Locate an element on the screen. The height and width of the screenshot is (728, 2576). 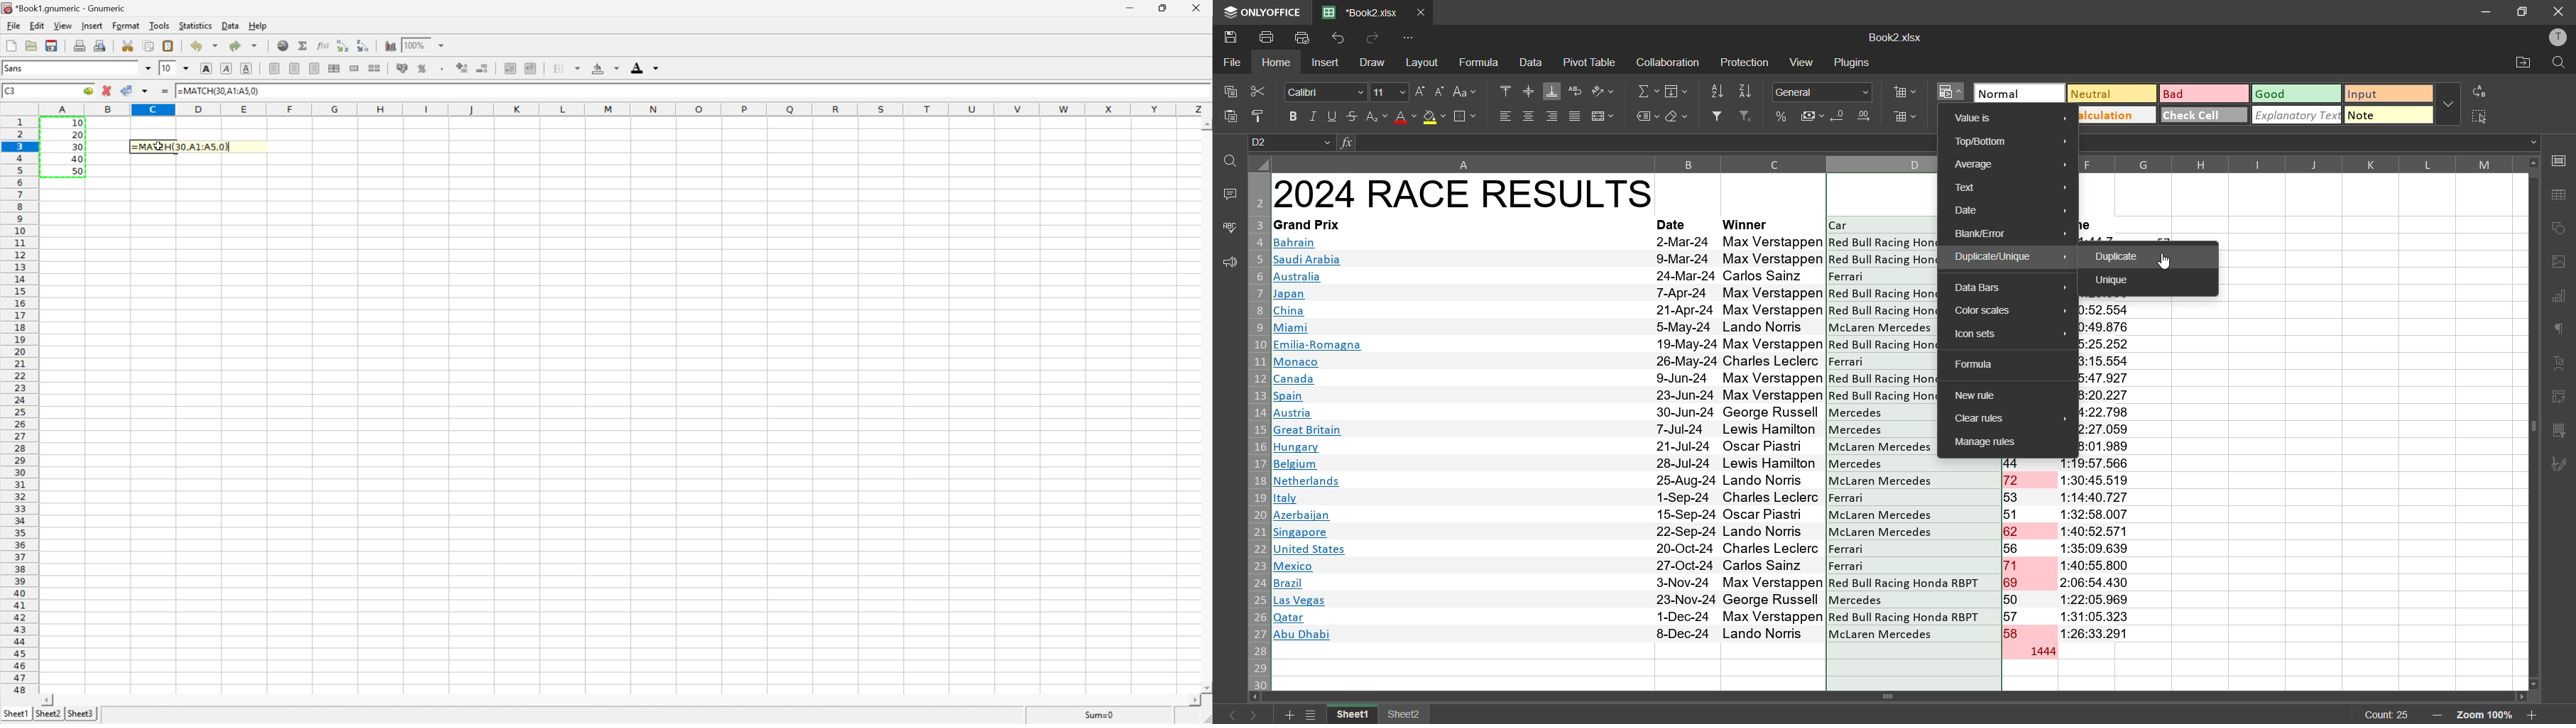
select all is located at coordinates (2481, 116).